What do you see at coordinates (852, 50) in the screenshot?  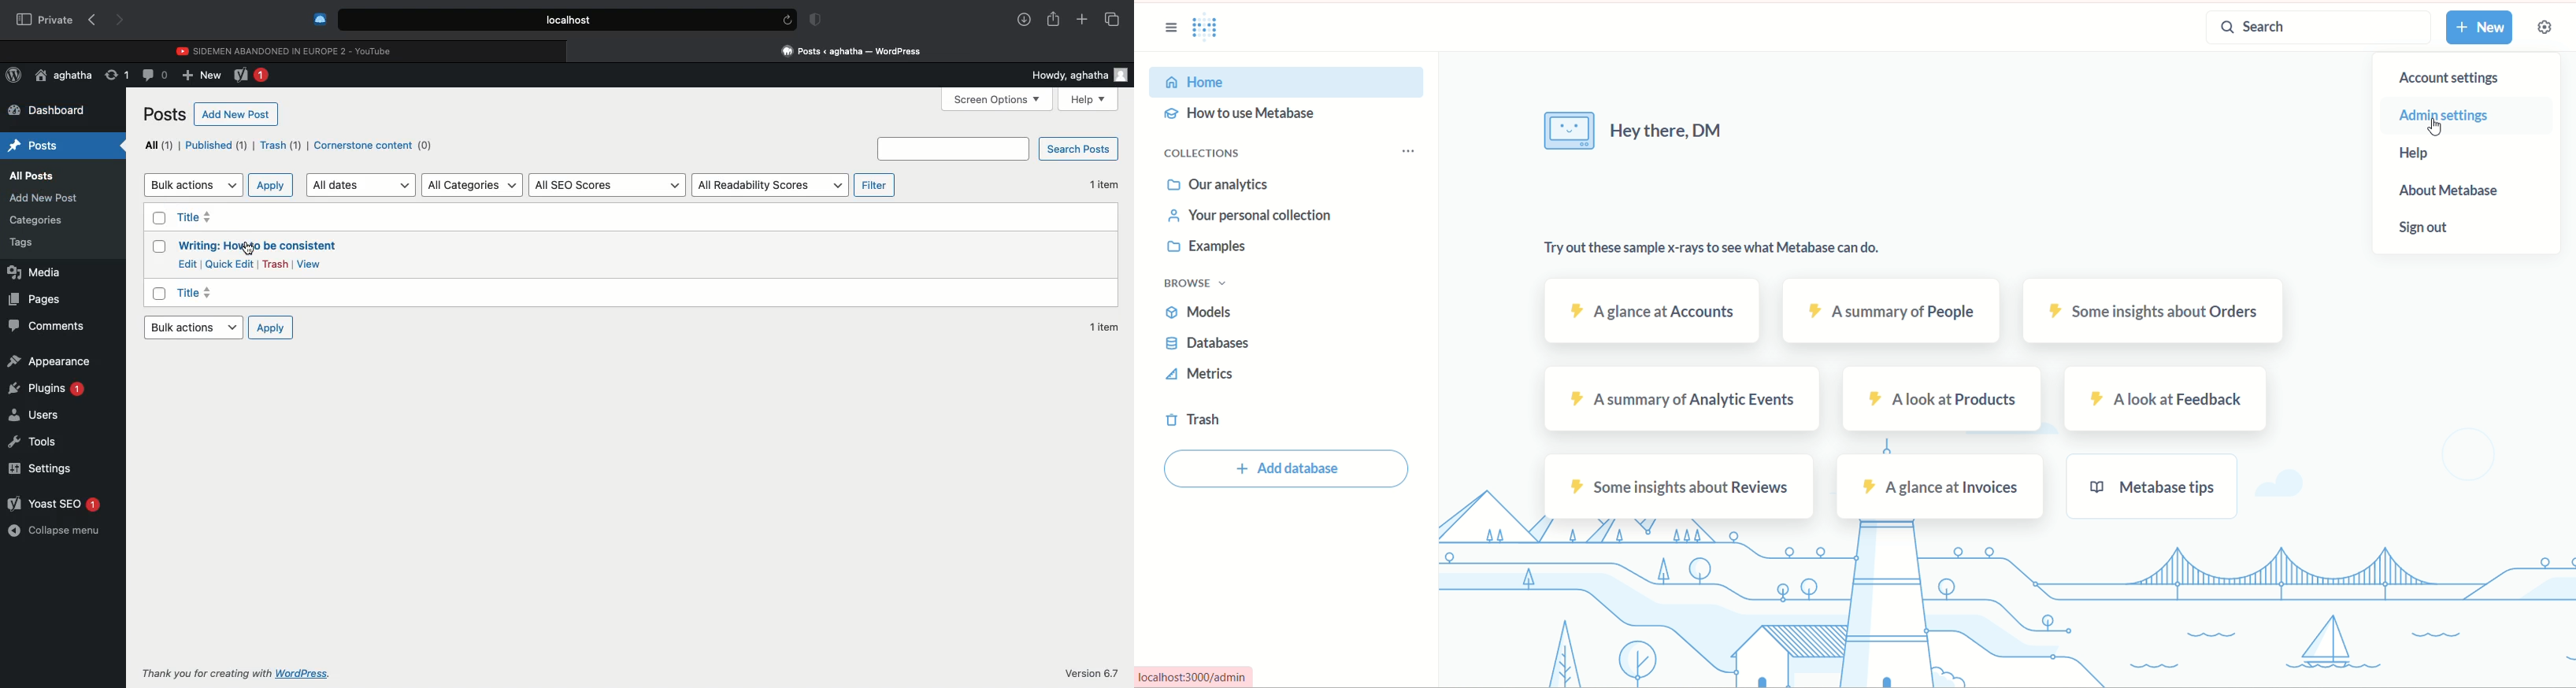 I see `Clicking on Wordpress tab` at bounding box center [852, 50].